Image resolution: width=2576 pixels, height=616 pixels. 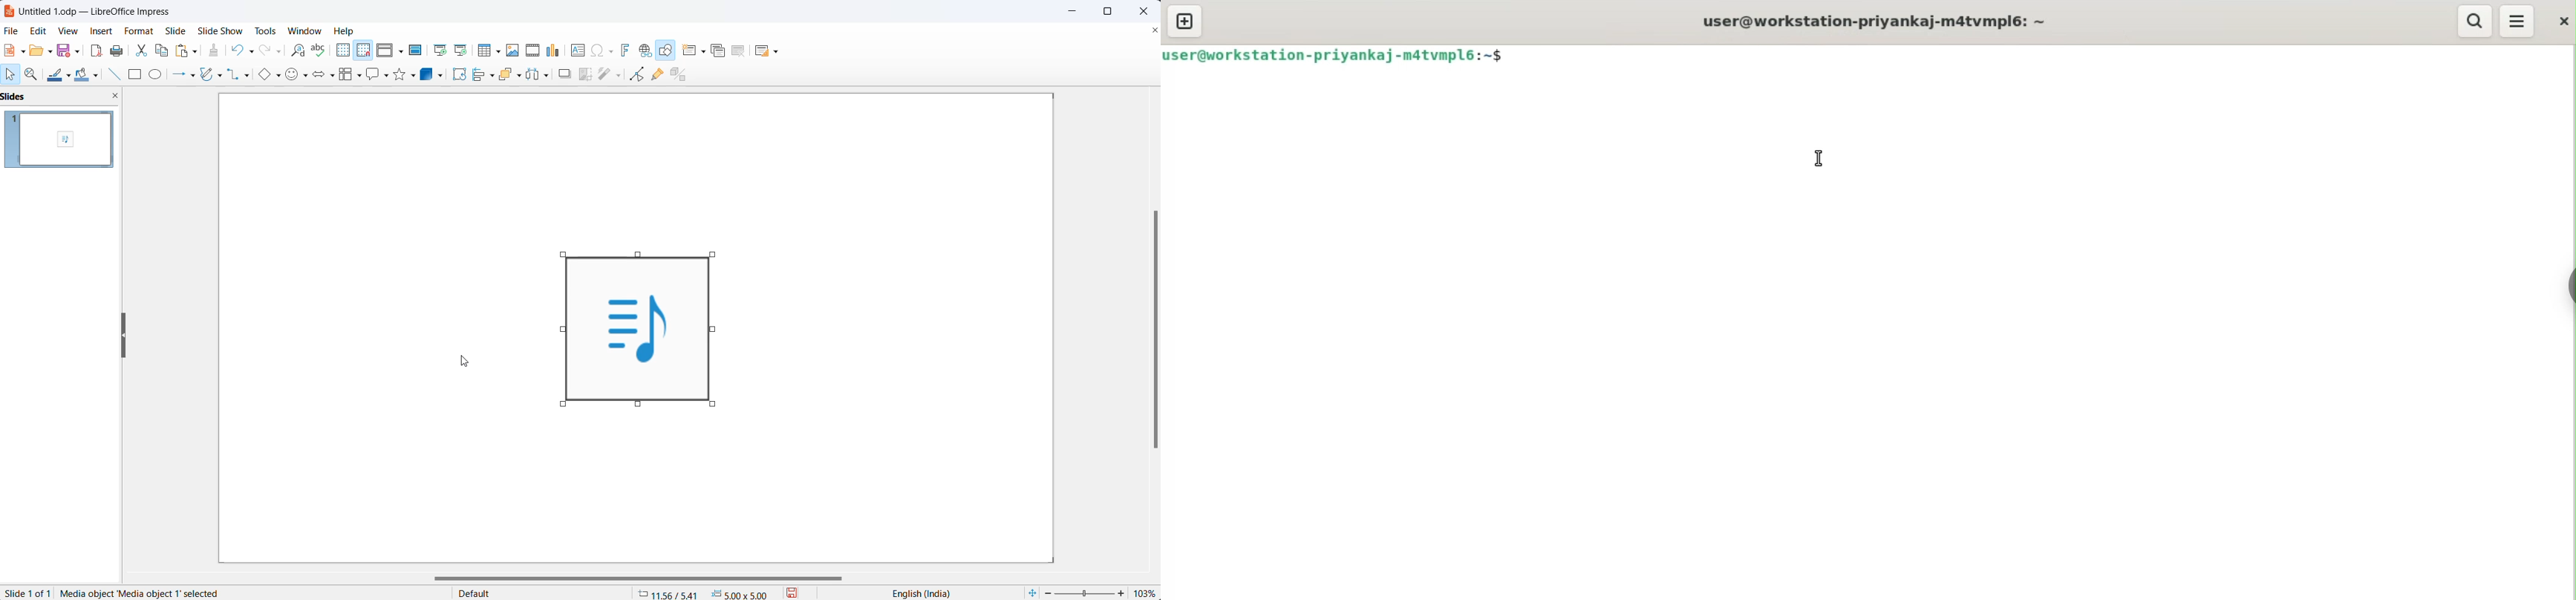 What do you see at coordinates (234, 76) in the screenshot?
I see `connectors` at bounding box center [234, 76].